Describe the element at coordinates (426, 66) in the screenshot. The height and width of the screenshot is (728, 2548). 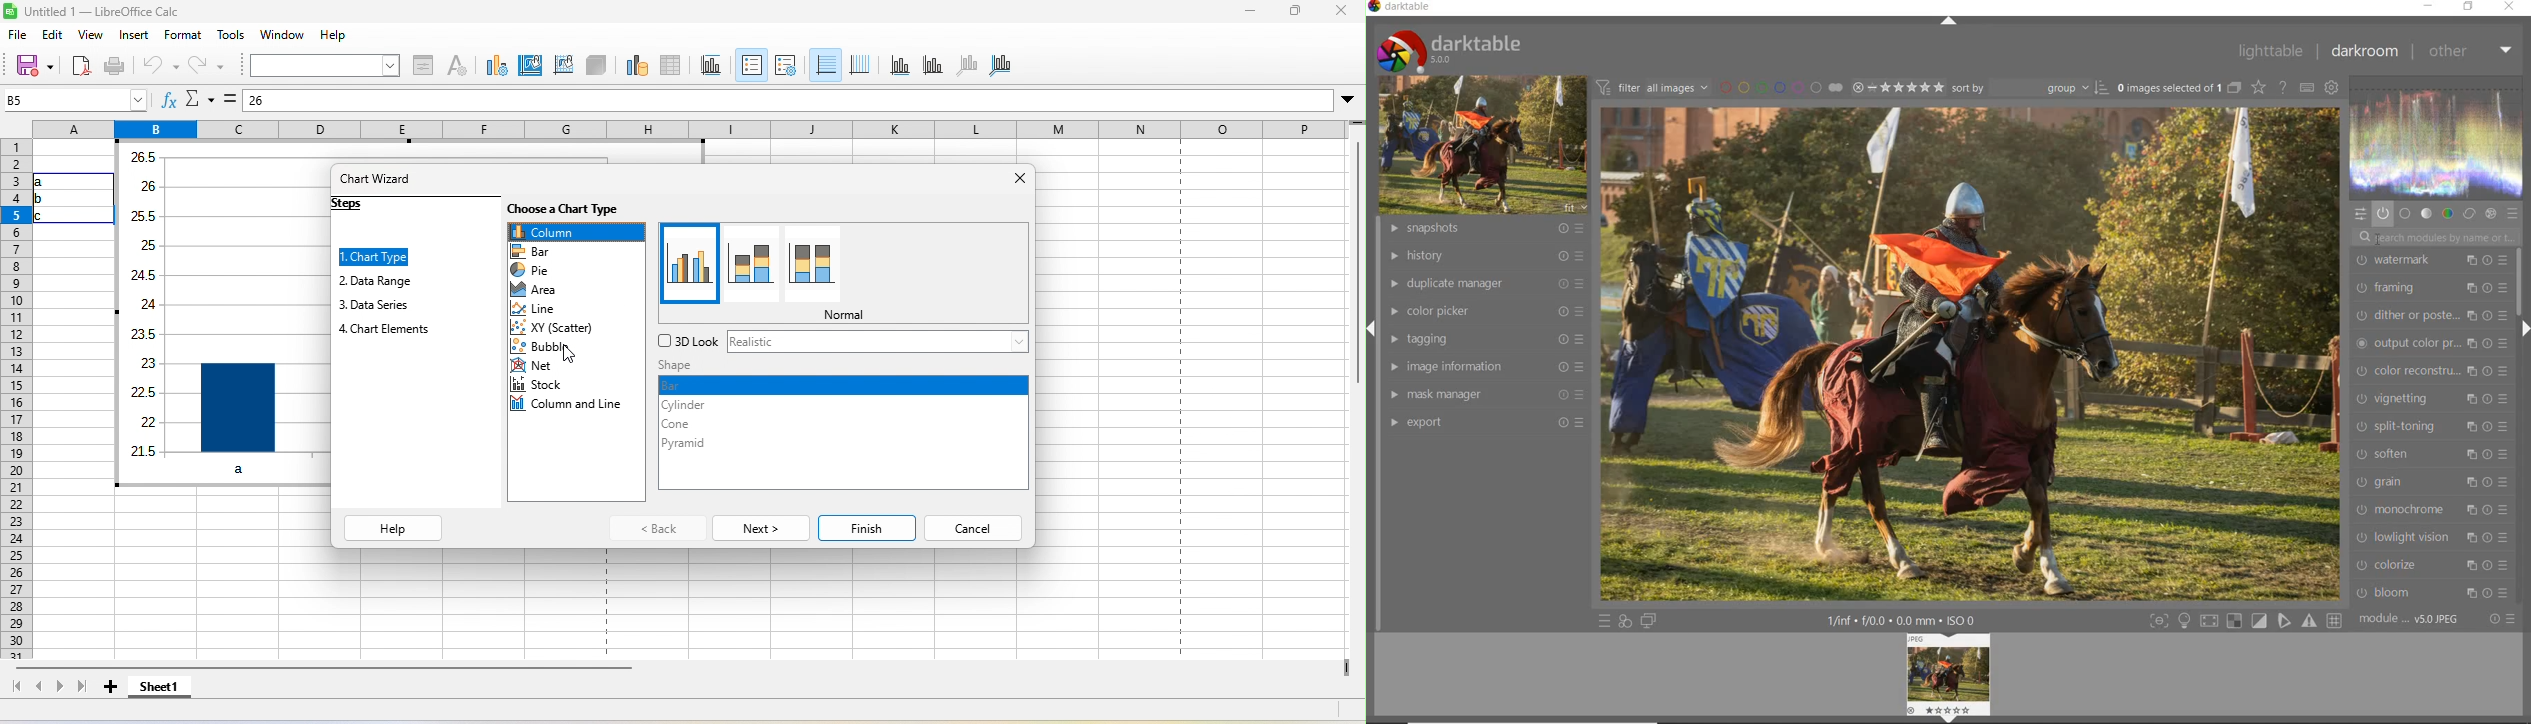
I see `format selection` at that location.